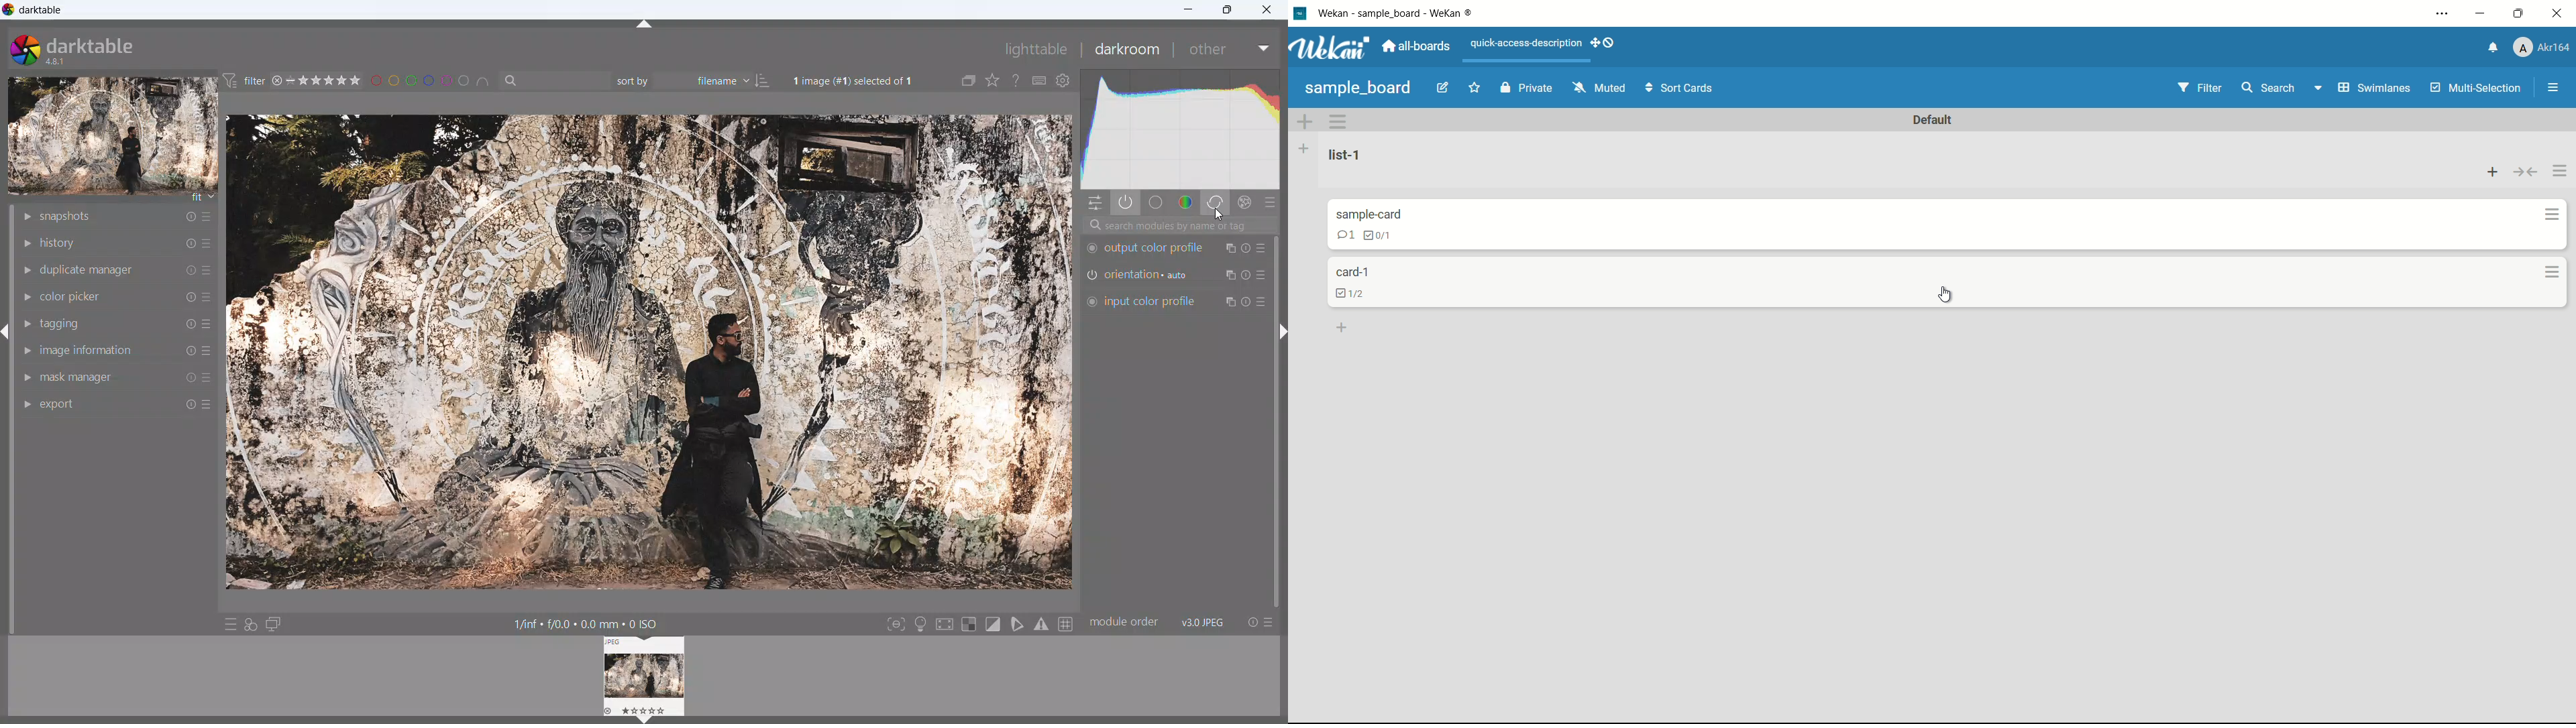 This screenshot has width=2576, height=728. What do you see at coordinates (208, 217) in the screenshot?
I see `more options` at bounding box center [208, 217].